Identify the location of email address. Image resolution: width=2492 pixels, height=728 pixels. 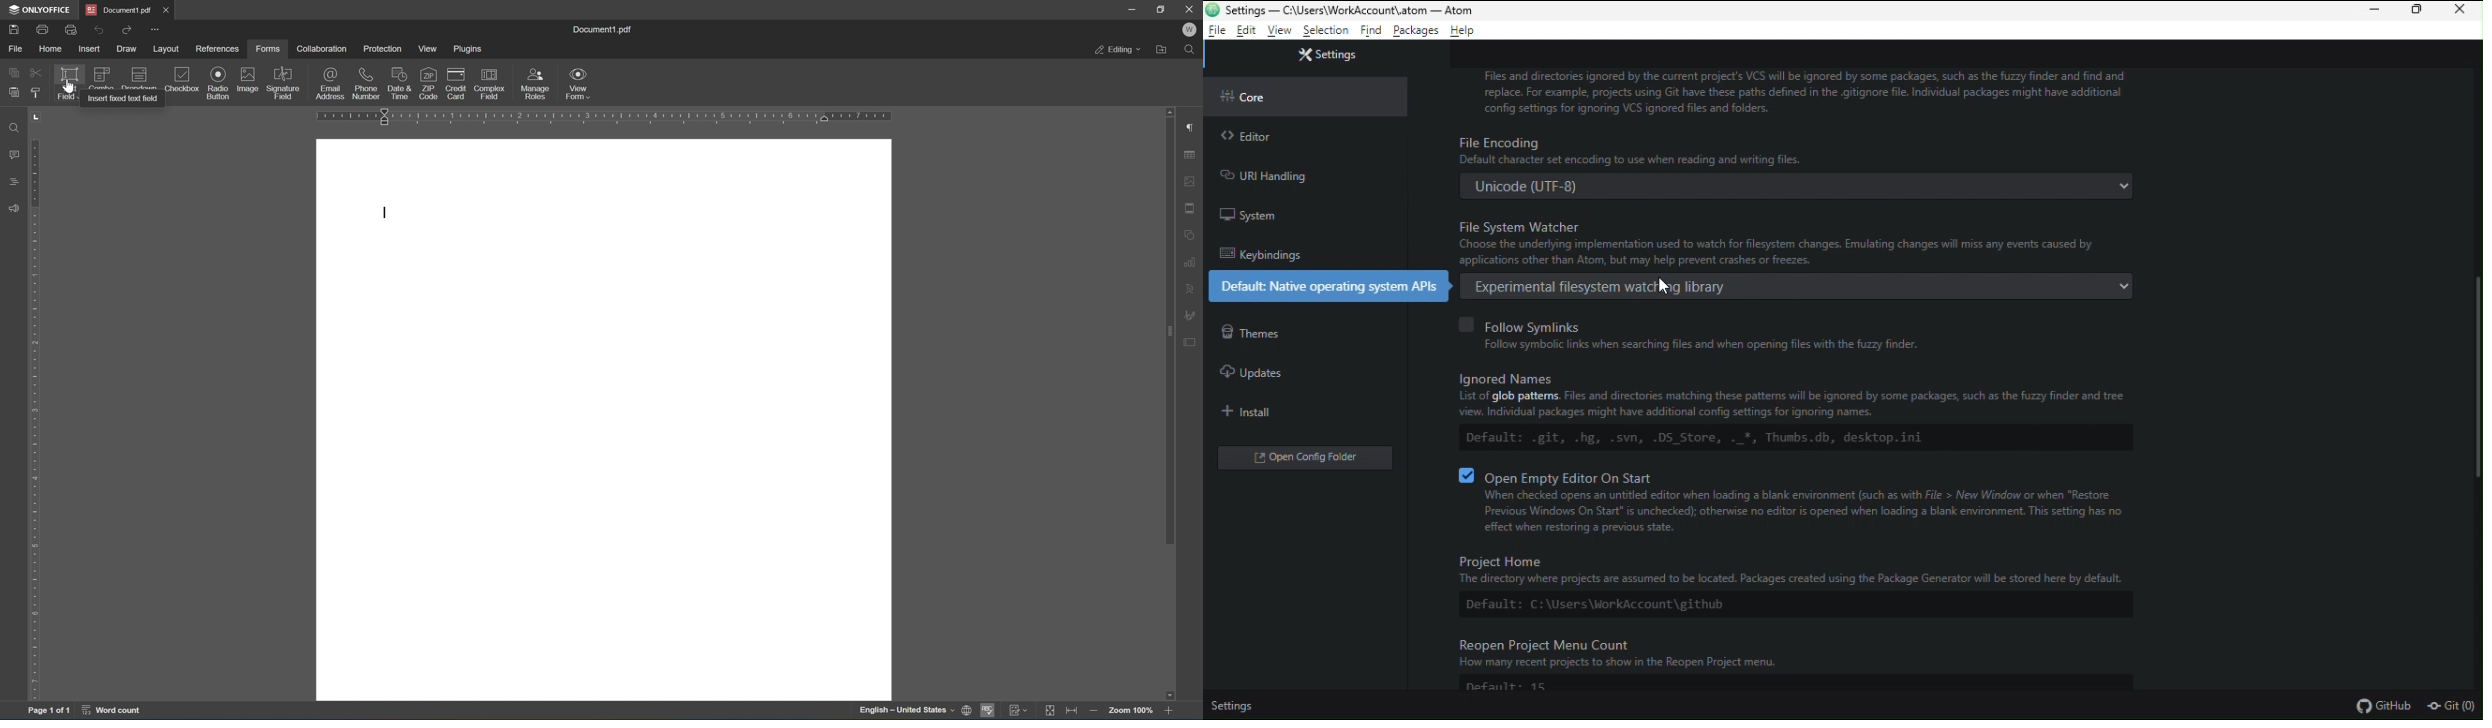
(331, 84).